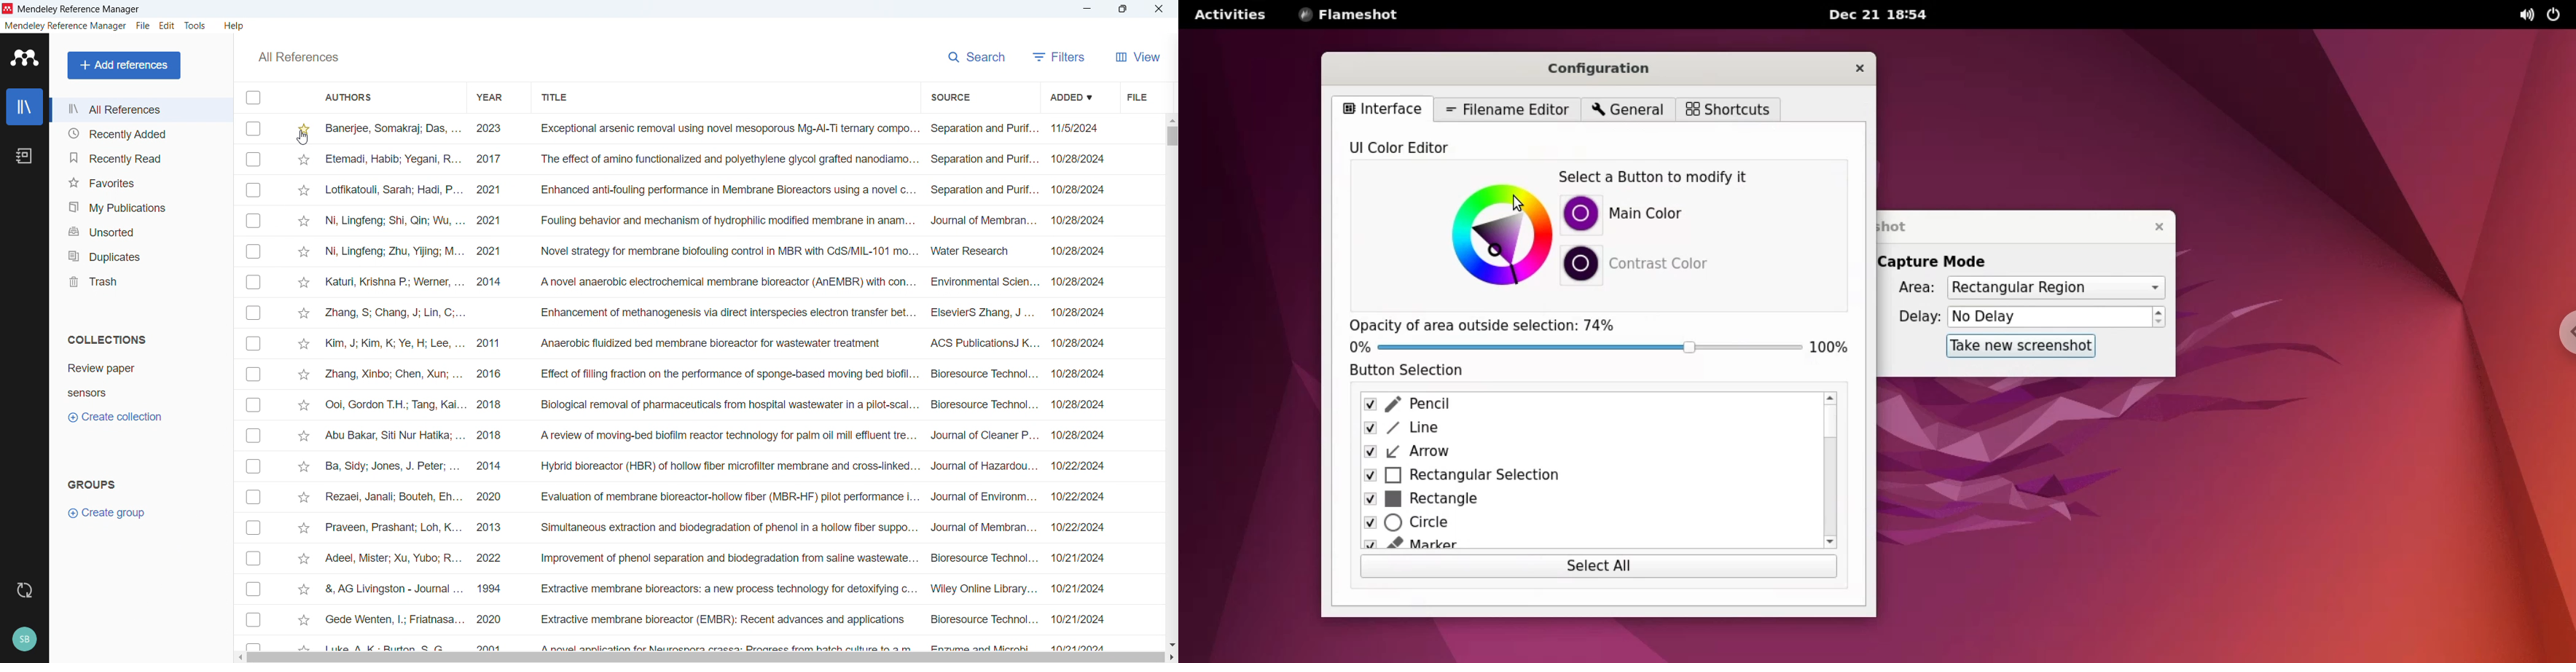  Describe the element at coordinates (168, 26) in the screenshot. I see `edit` at that location.